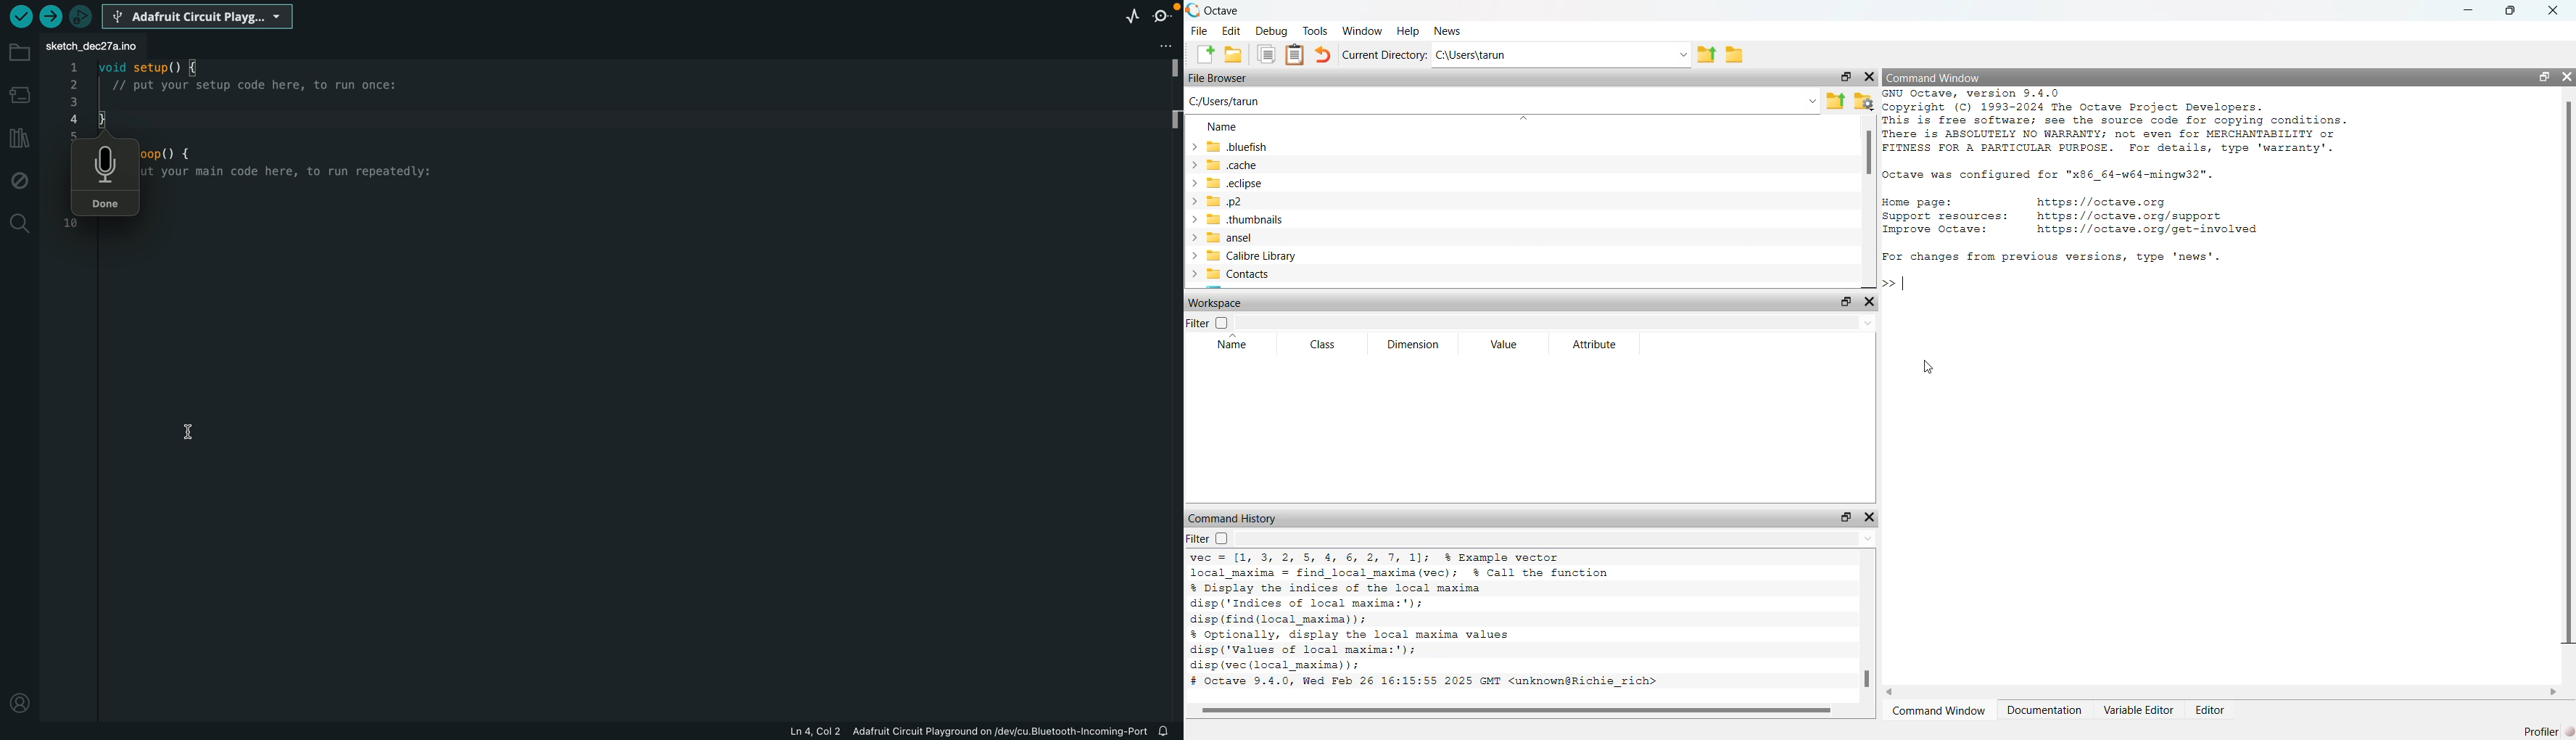 The width and height of the screenshot is (2576, 756). Describe the element at coordinates (1869, 518) in the screenshot. I see `Hide Widget` at that location.